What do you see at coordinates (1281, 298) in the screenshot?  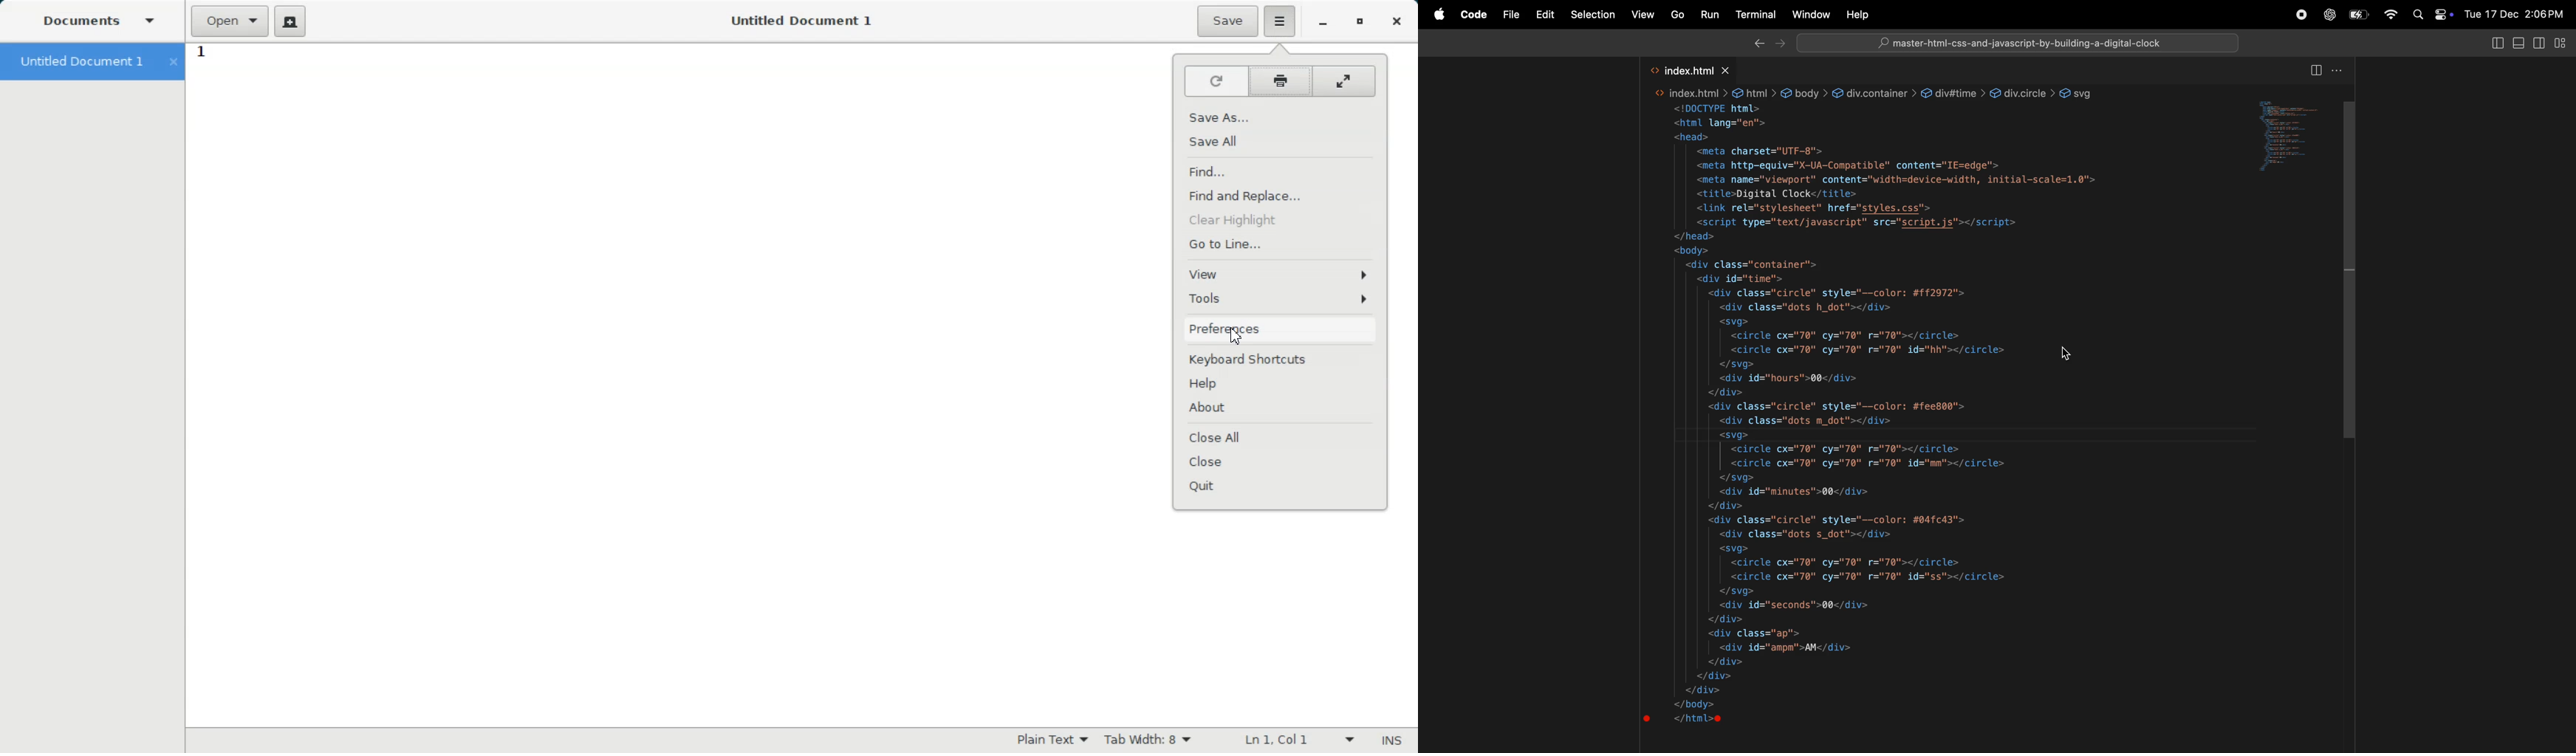 I see `Tools` at bounding box center [1281, 298].